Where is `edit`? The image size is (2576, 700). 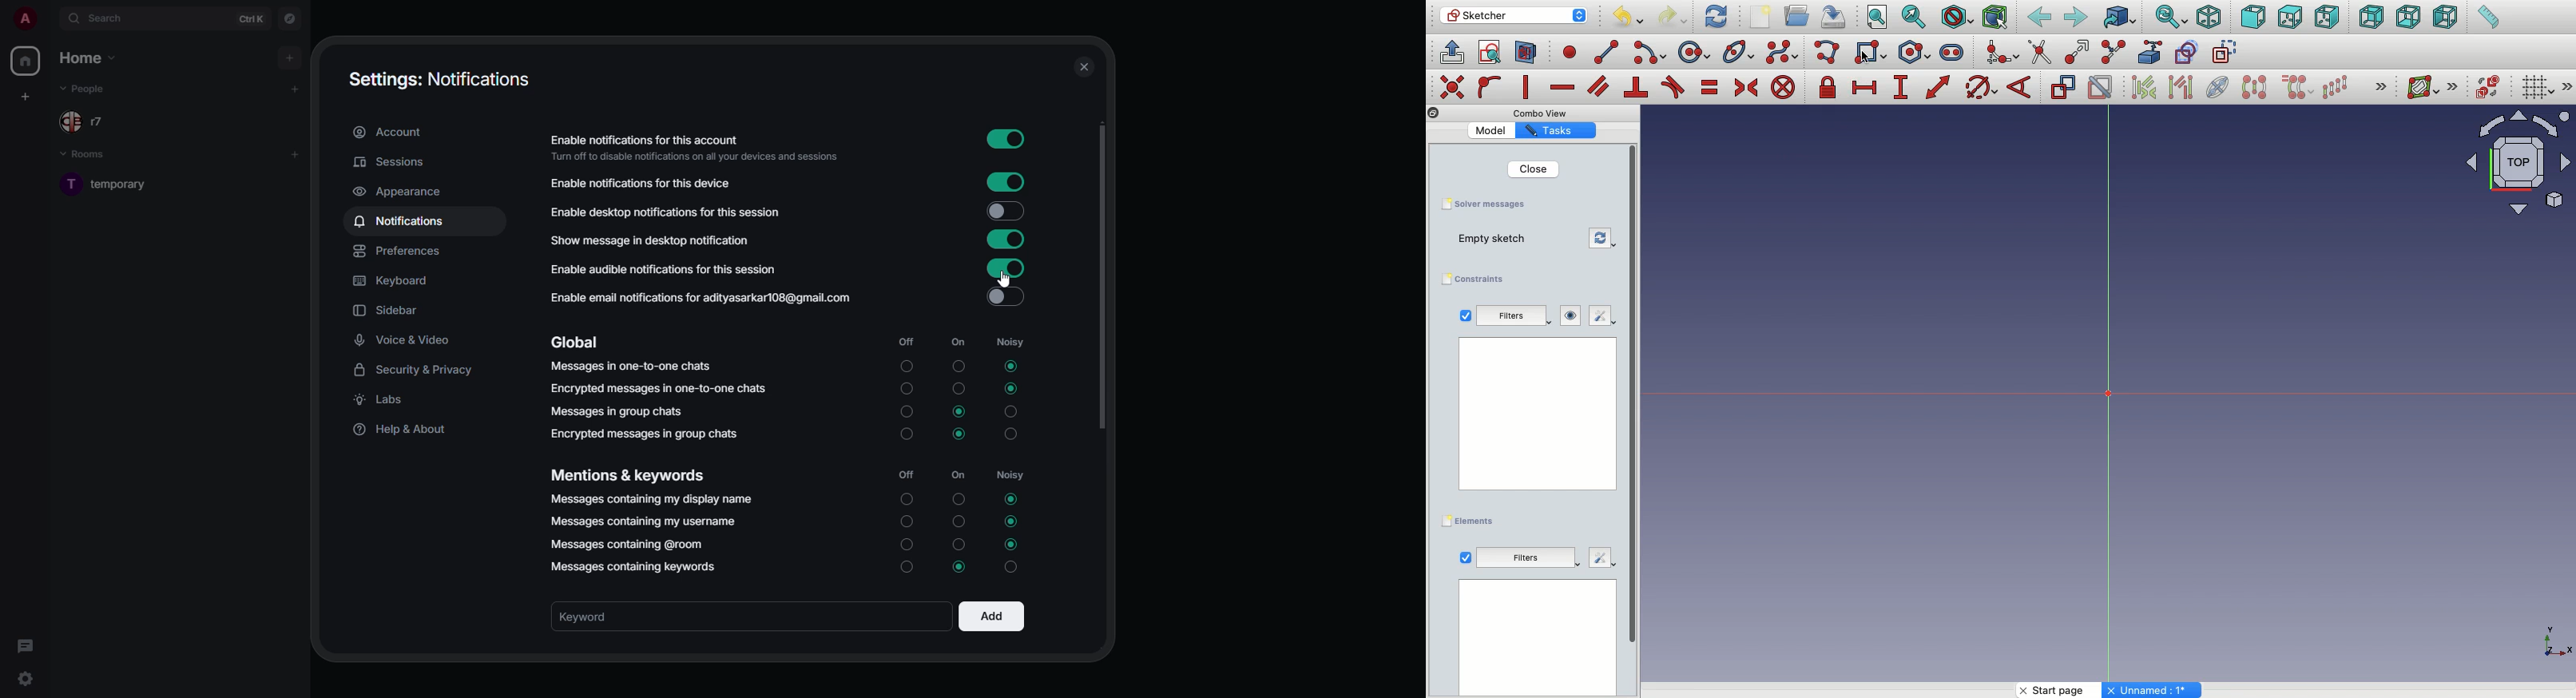 edit is located at coordinates (1599, 316).